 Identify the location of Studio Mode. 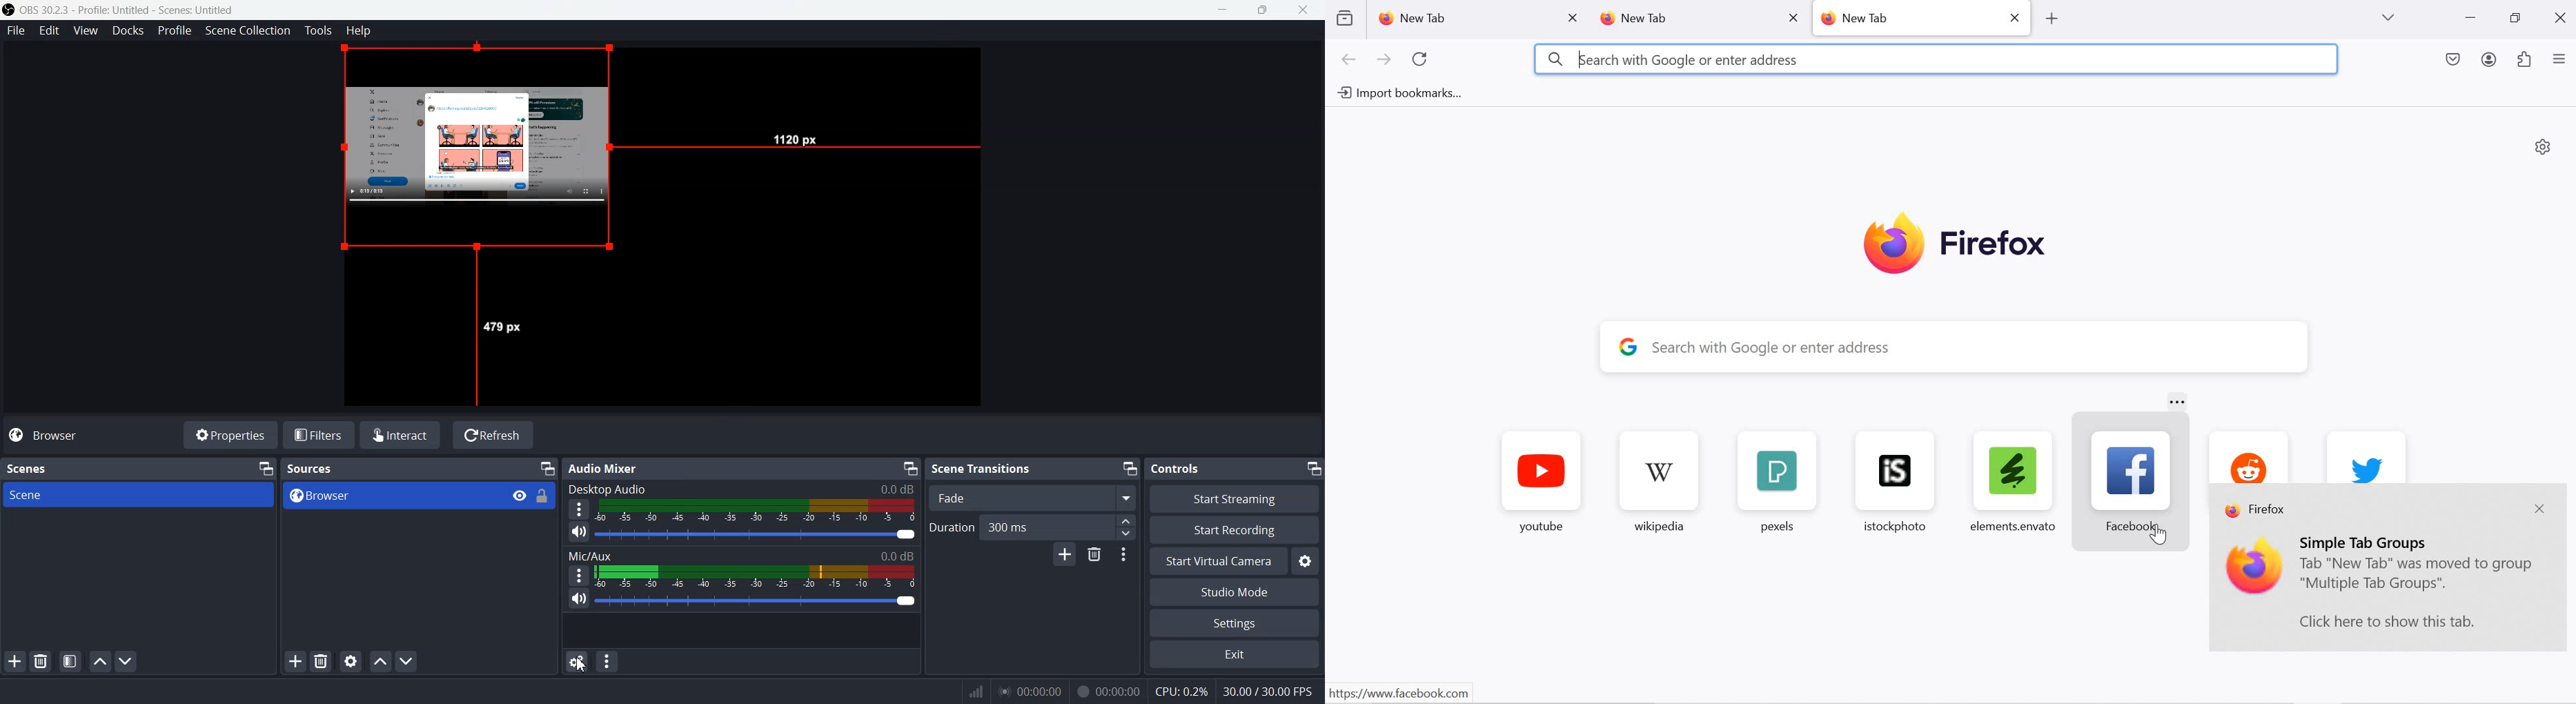
(1234, 593).